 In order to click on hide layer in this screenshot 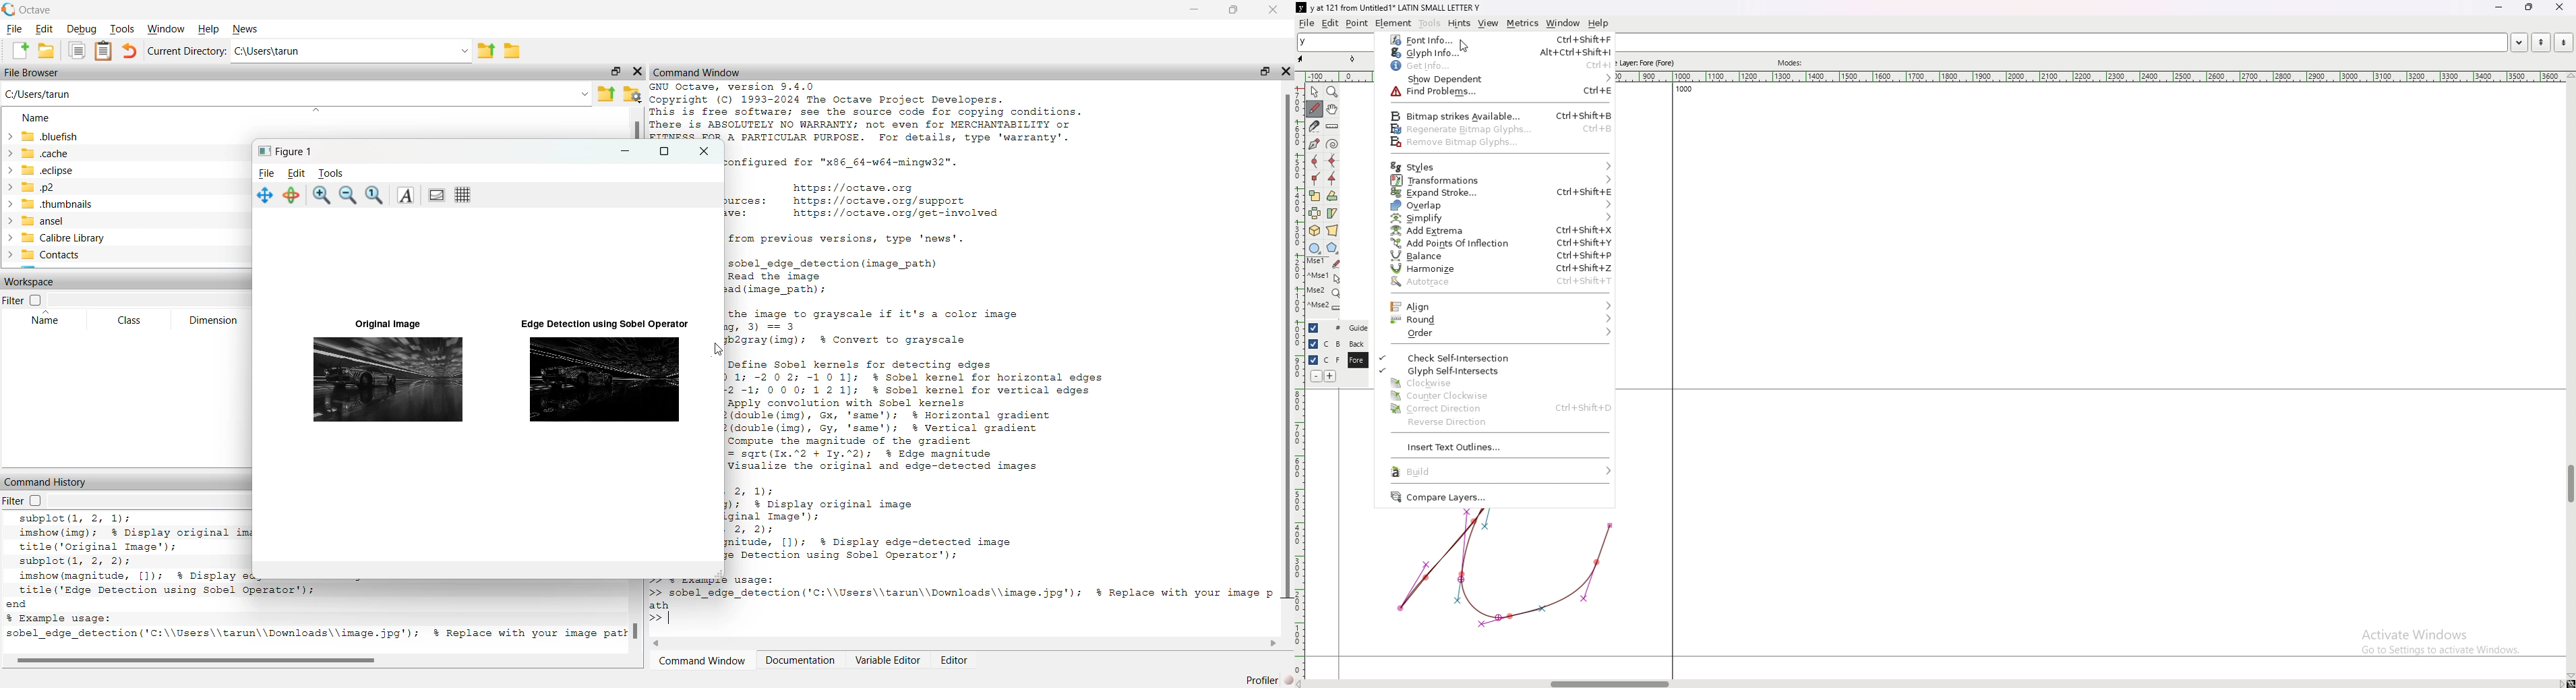, I will do `click(1314, 328)`.